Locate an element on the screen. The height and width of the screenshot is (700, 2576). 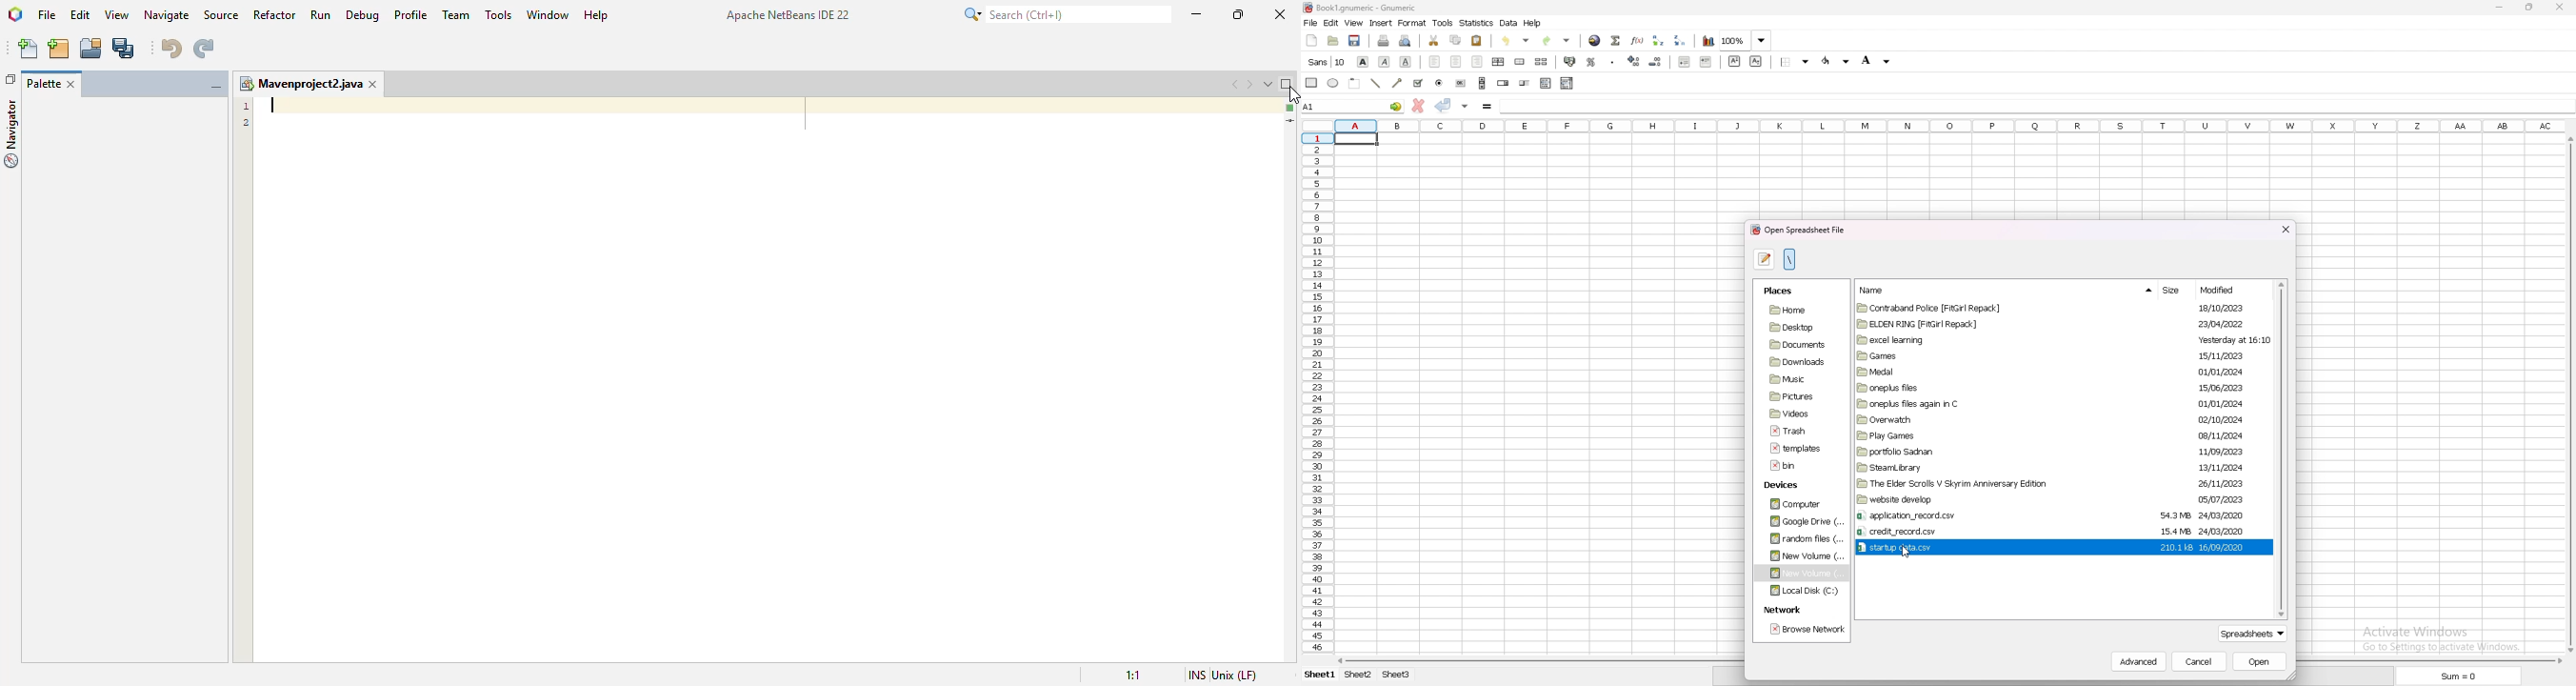
help is located at coordinates (1534, 23).